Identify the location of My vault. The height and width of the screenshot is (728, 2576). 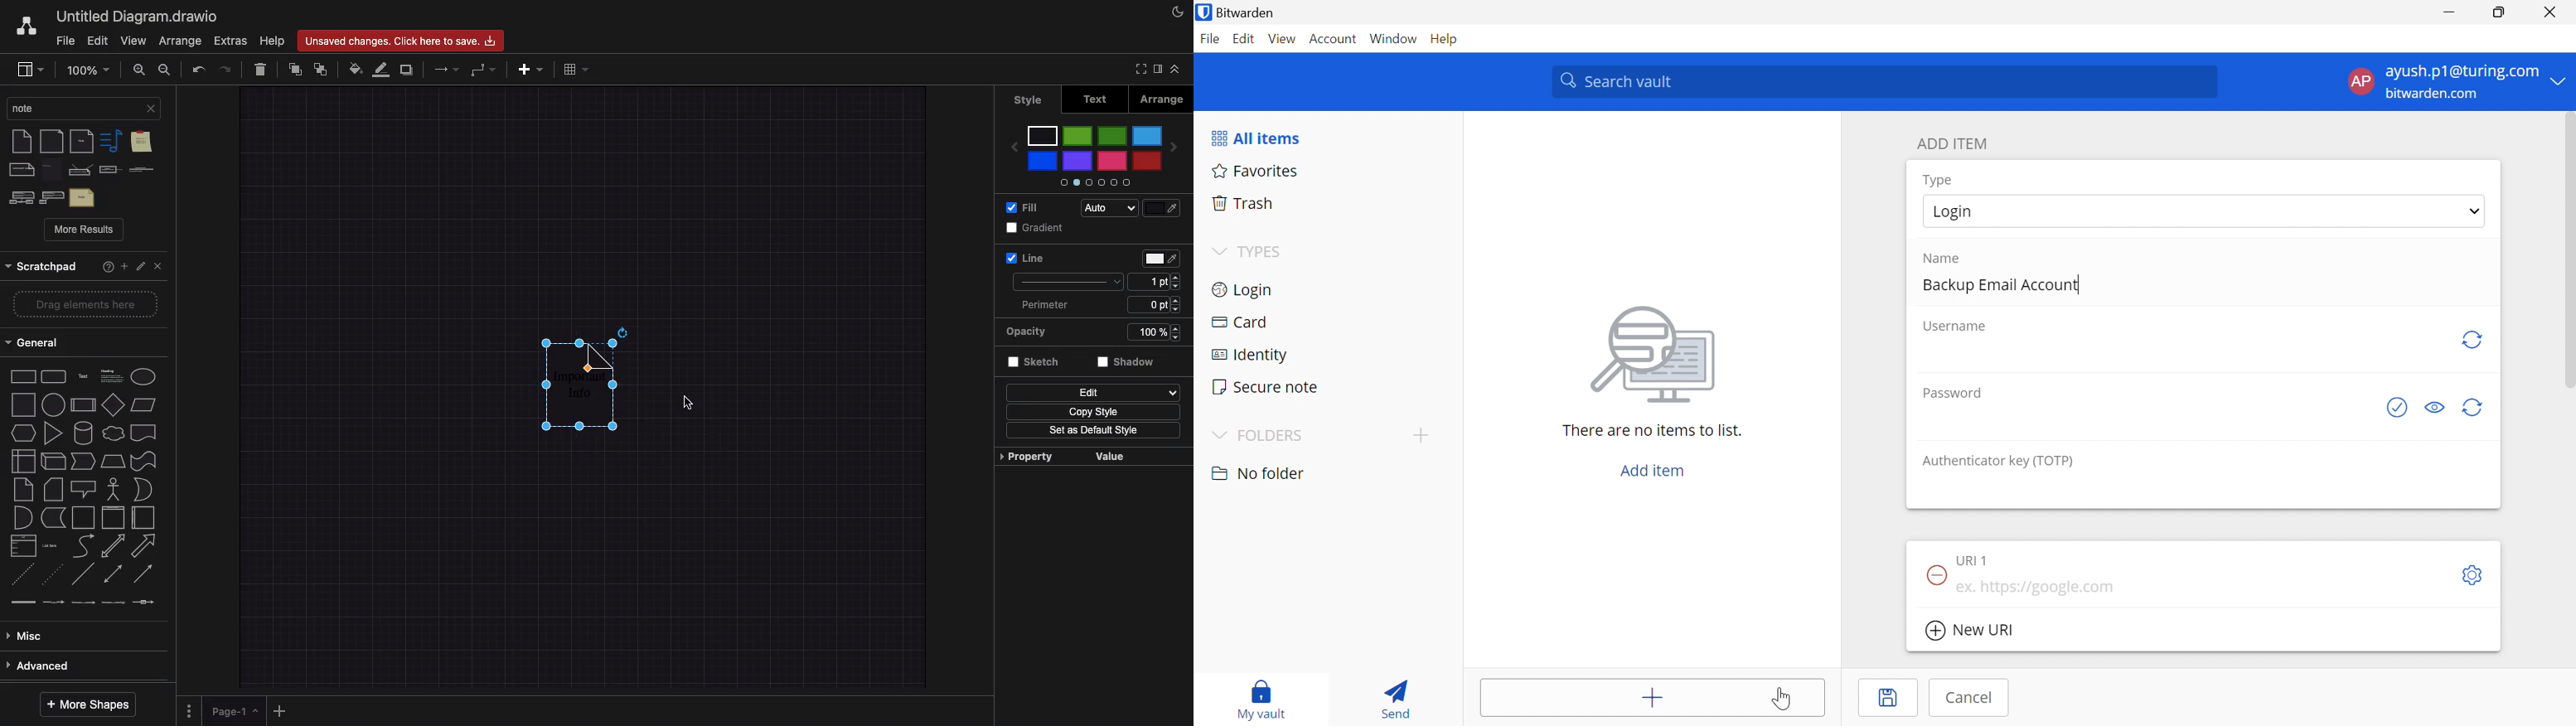
(1261, 700).